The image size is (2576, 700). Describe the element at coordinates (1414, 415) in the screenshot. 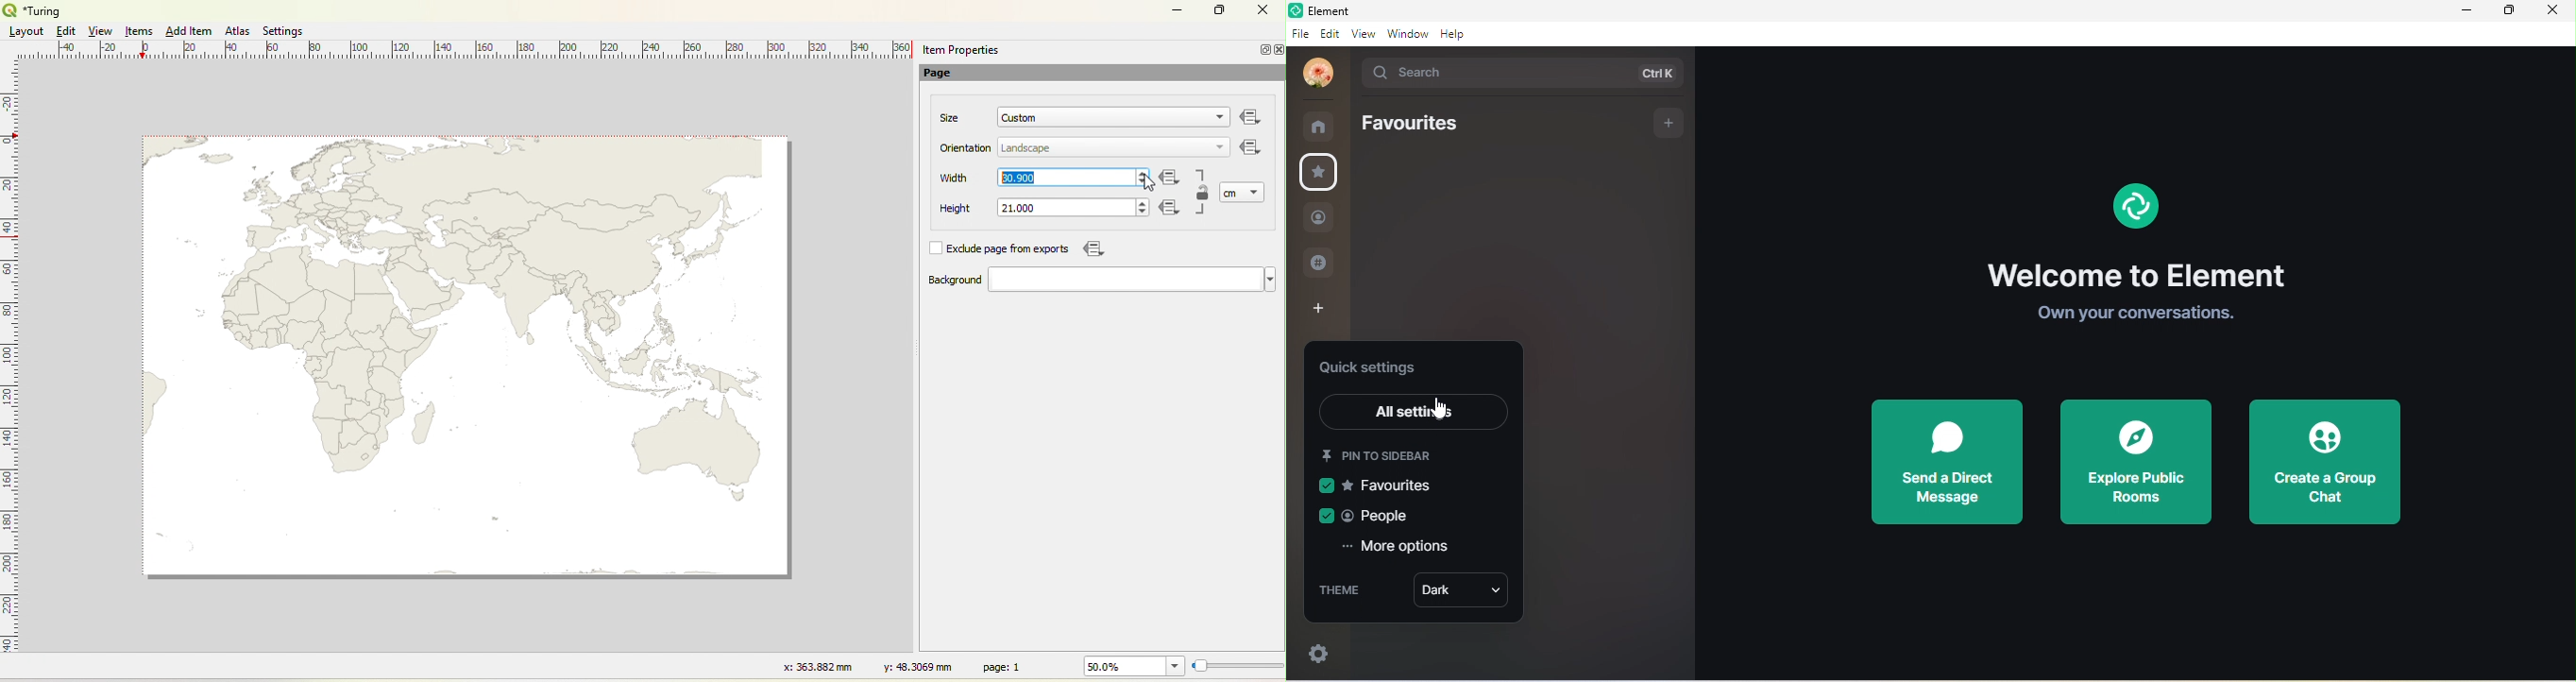

I see `all settings` at that location.